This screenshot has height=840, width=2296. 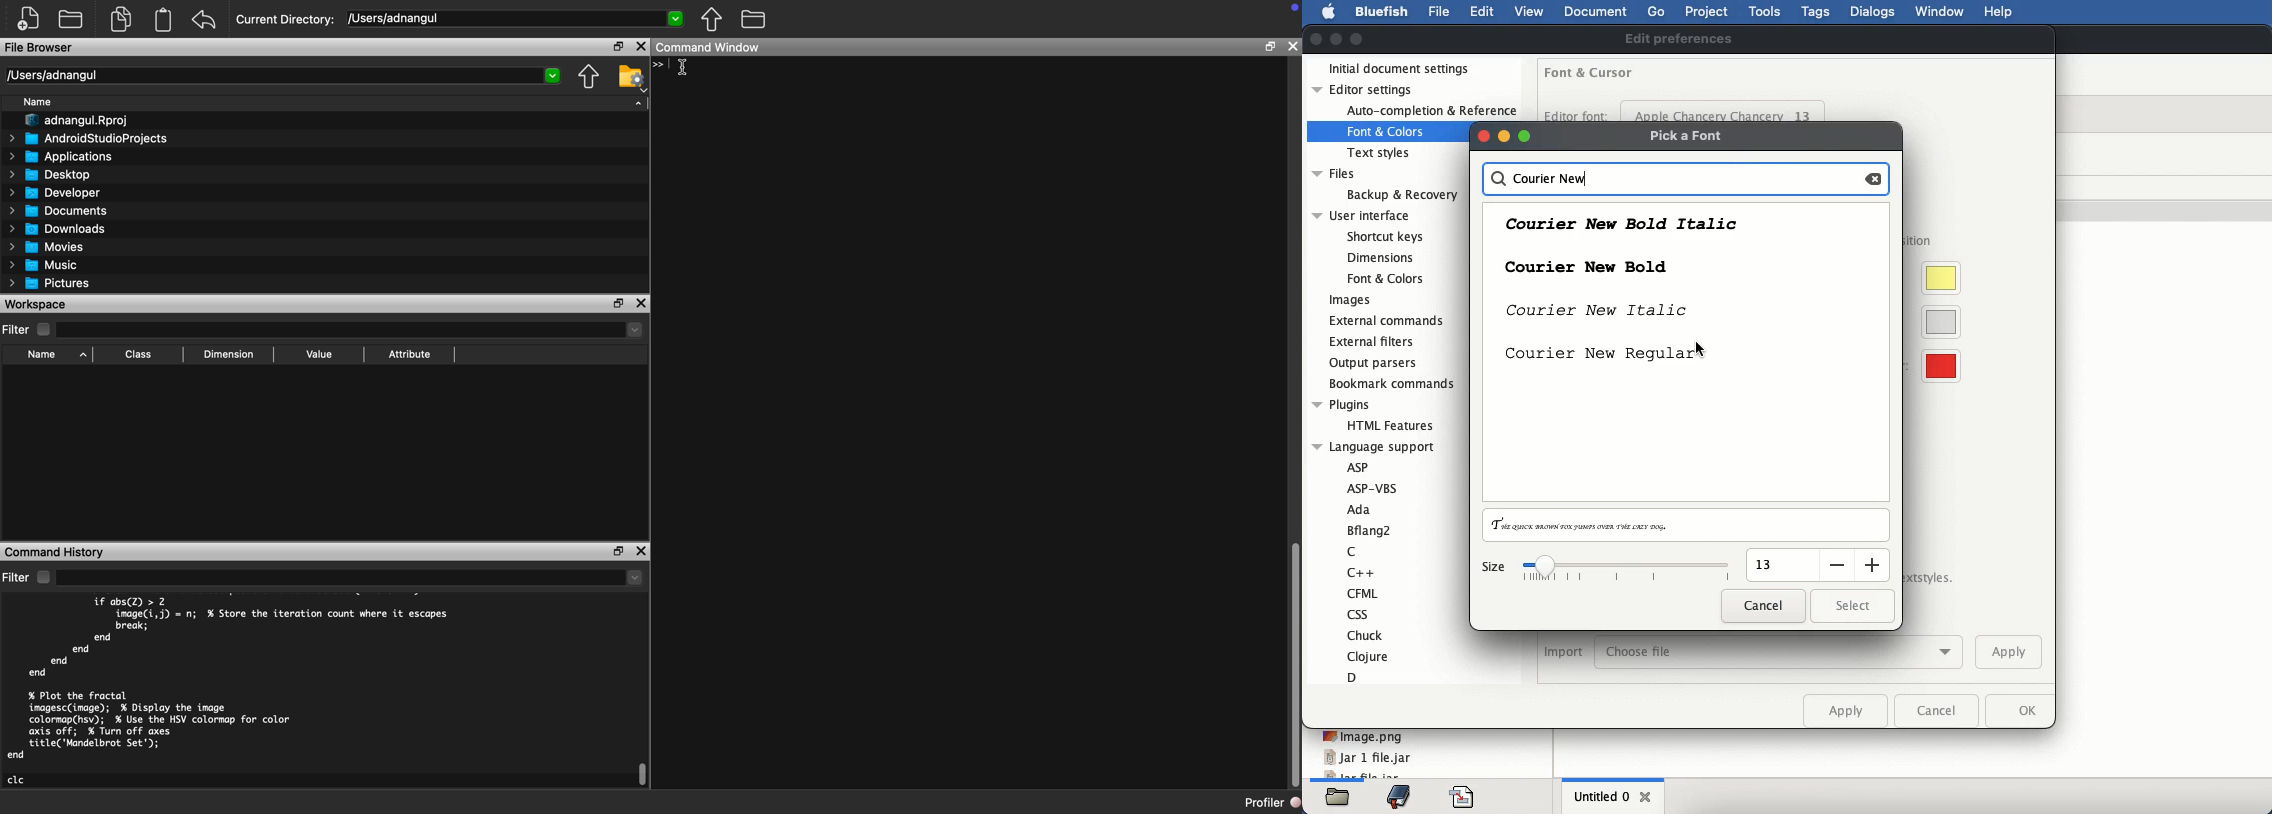 I want to click on File Browser, so click(x=38, y=49).